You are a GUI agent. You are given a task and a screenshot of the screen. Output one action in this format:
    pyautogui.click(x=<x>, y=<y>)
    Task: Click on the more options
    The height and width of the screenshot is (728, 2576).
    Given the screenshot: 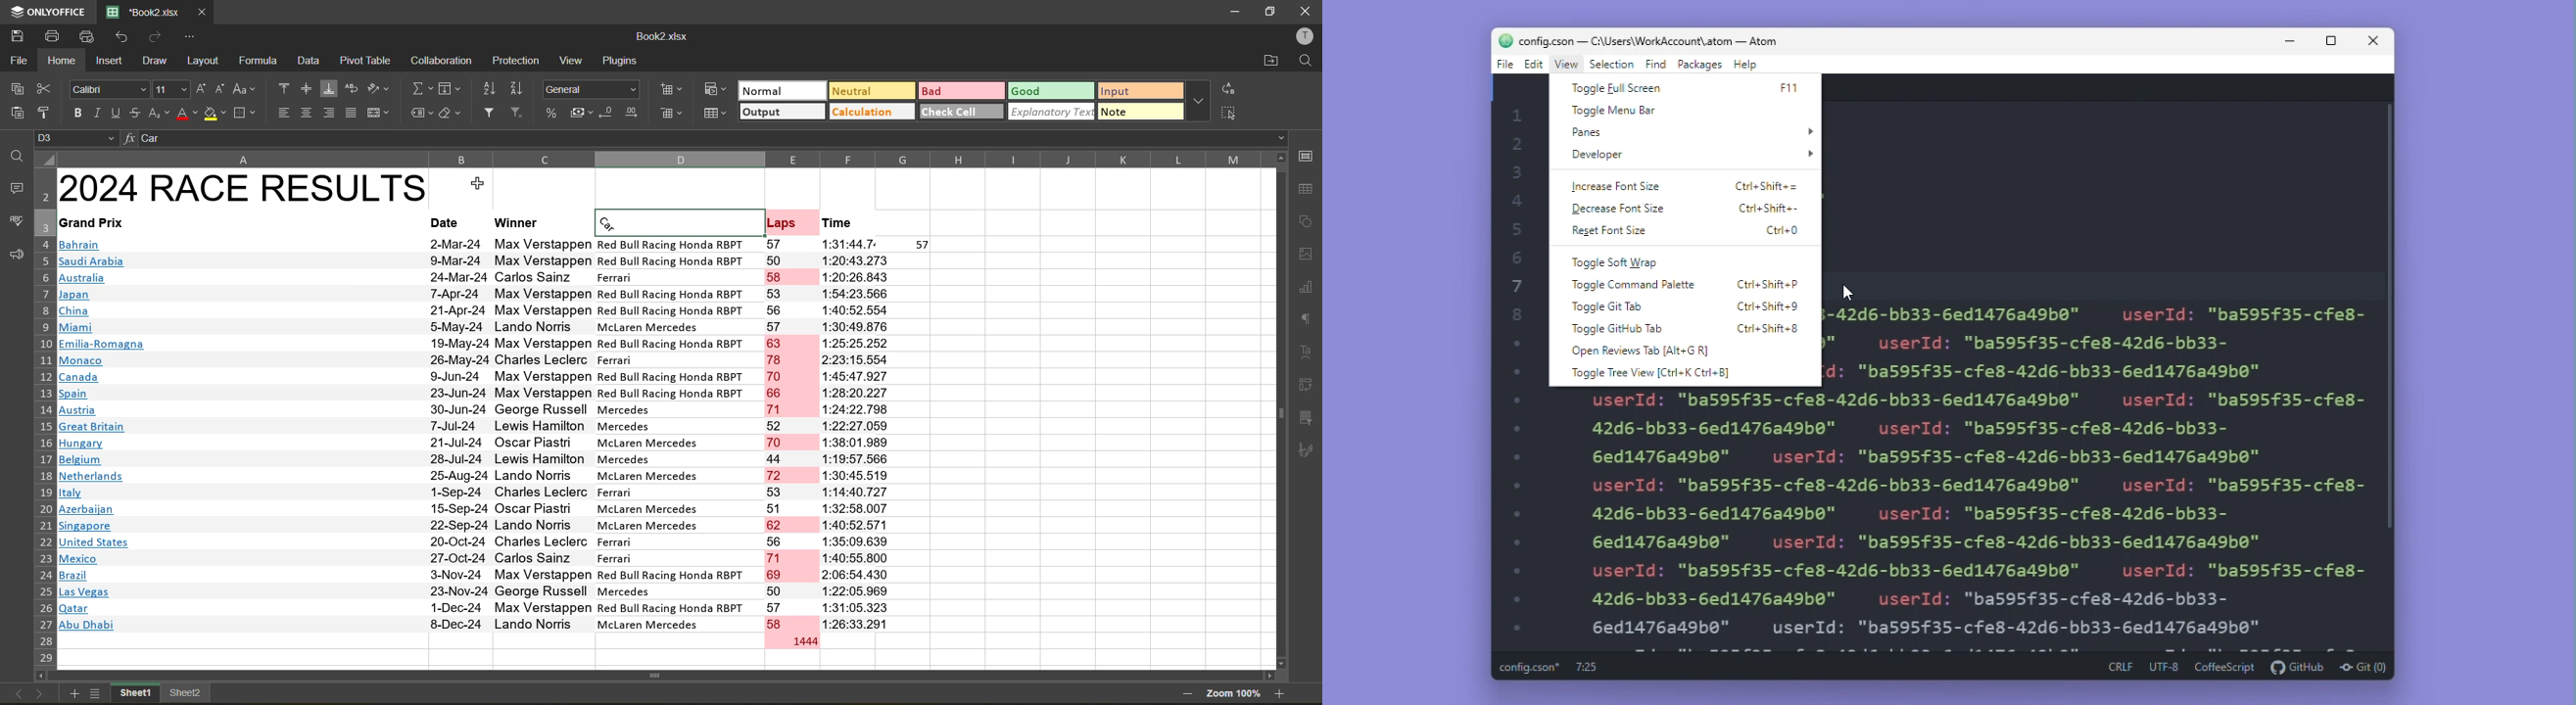 What is the action you would take?
    pyautogui.click(x=1200, y=101)
    